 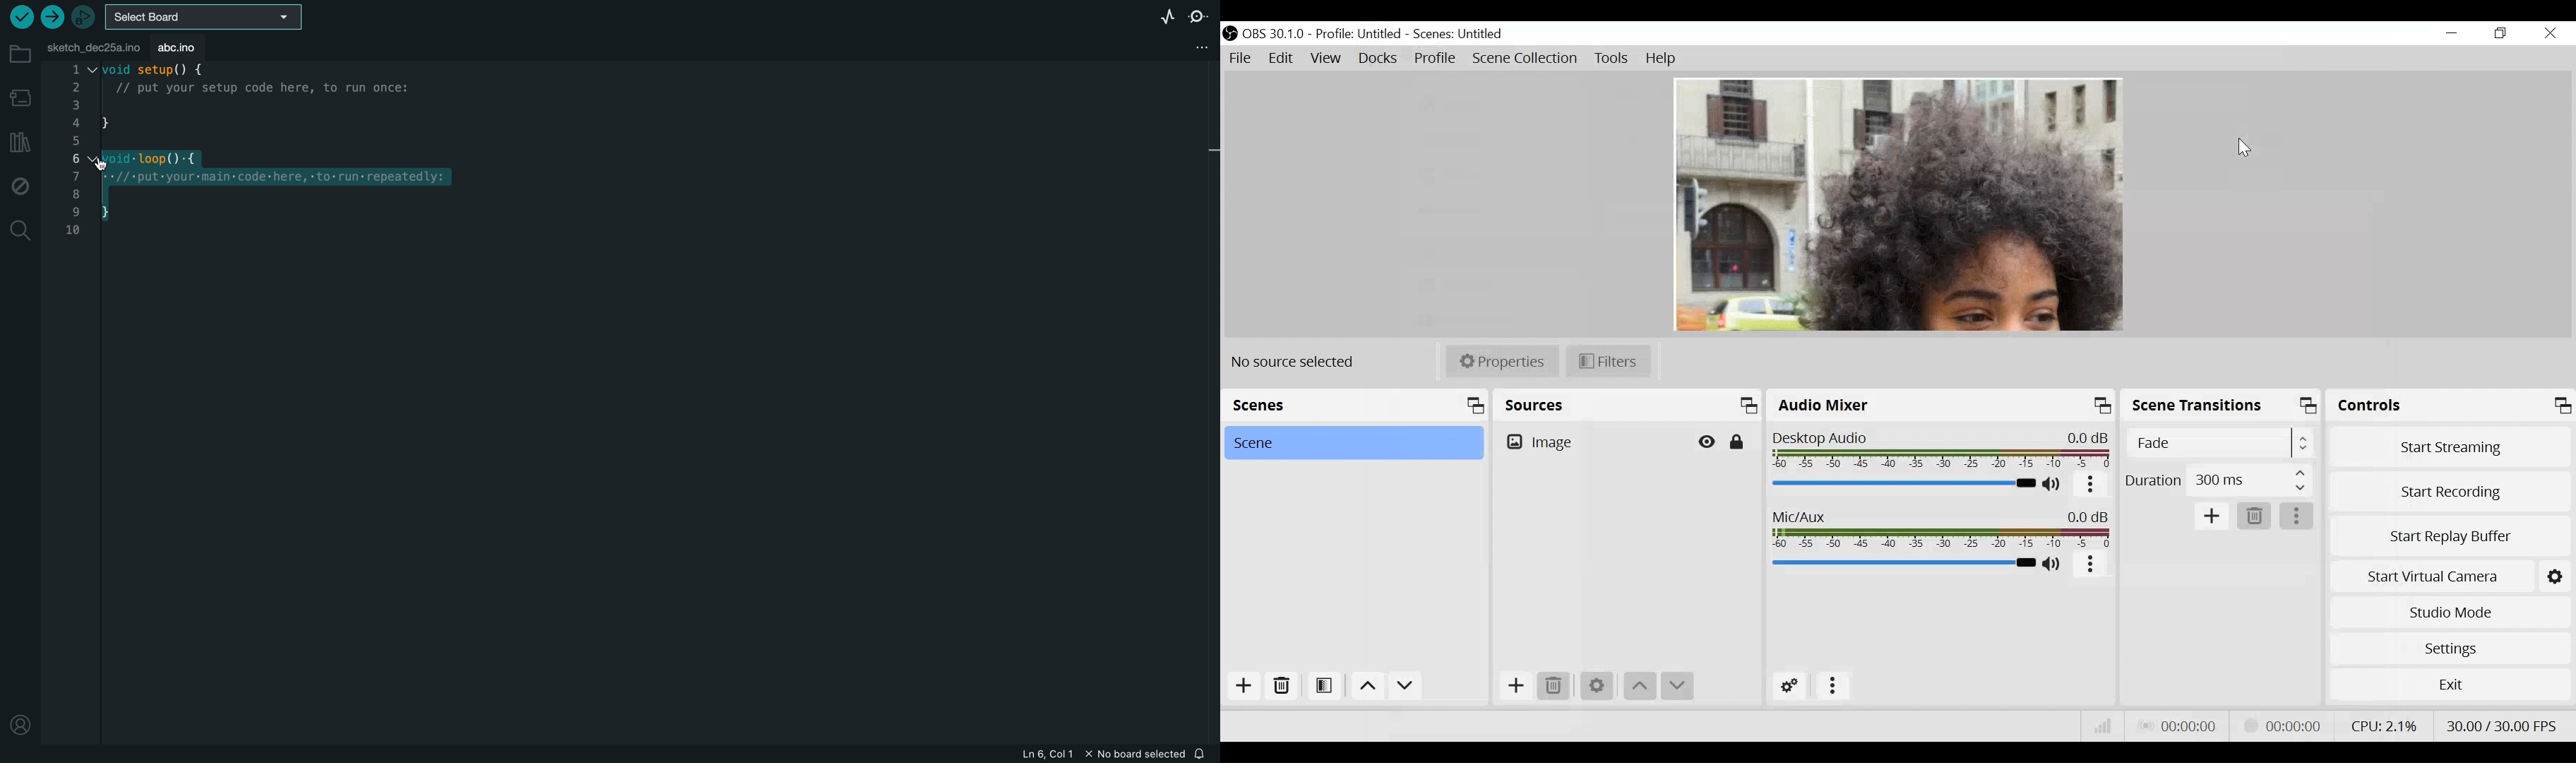 I want to click on Bitrate, so click(x=2104, y=729).